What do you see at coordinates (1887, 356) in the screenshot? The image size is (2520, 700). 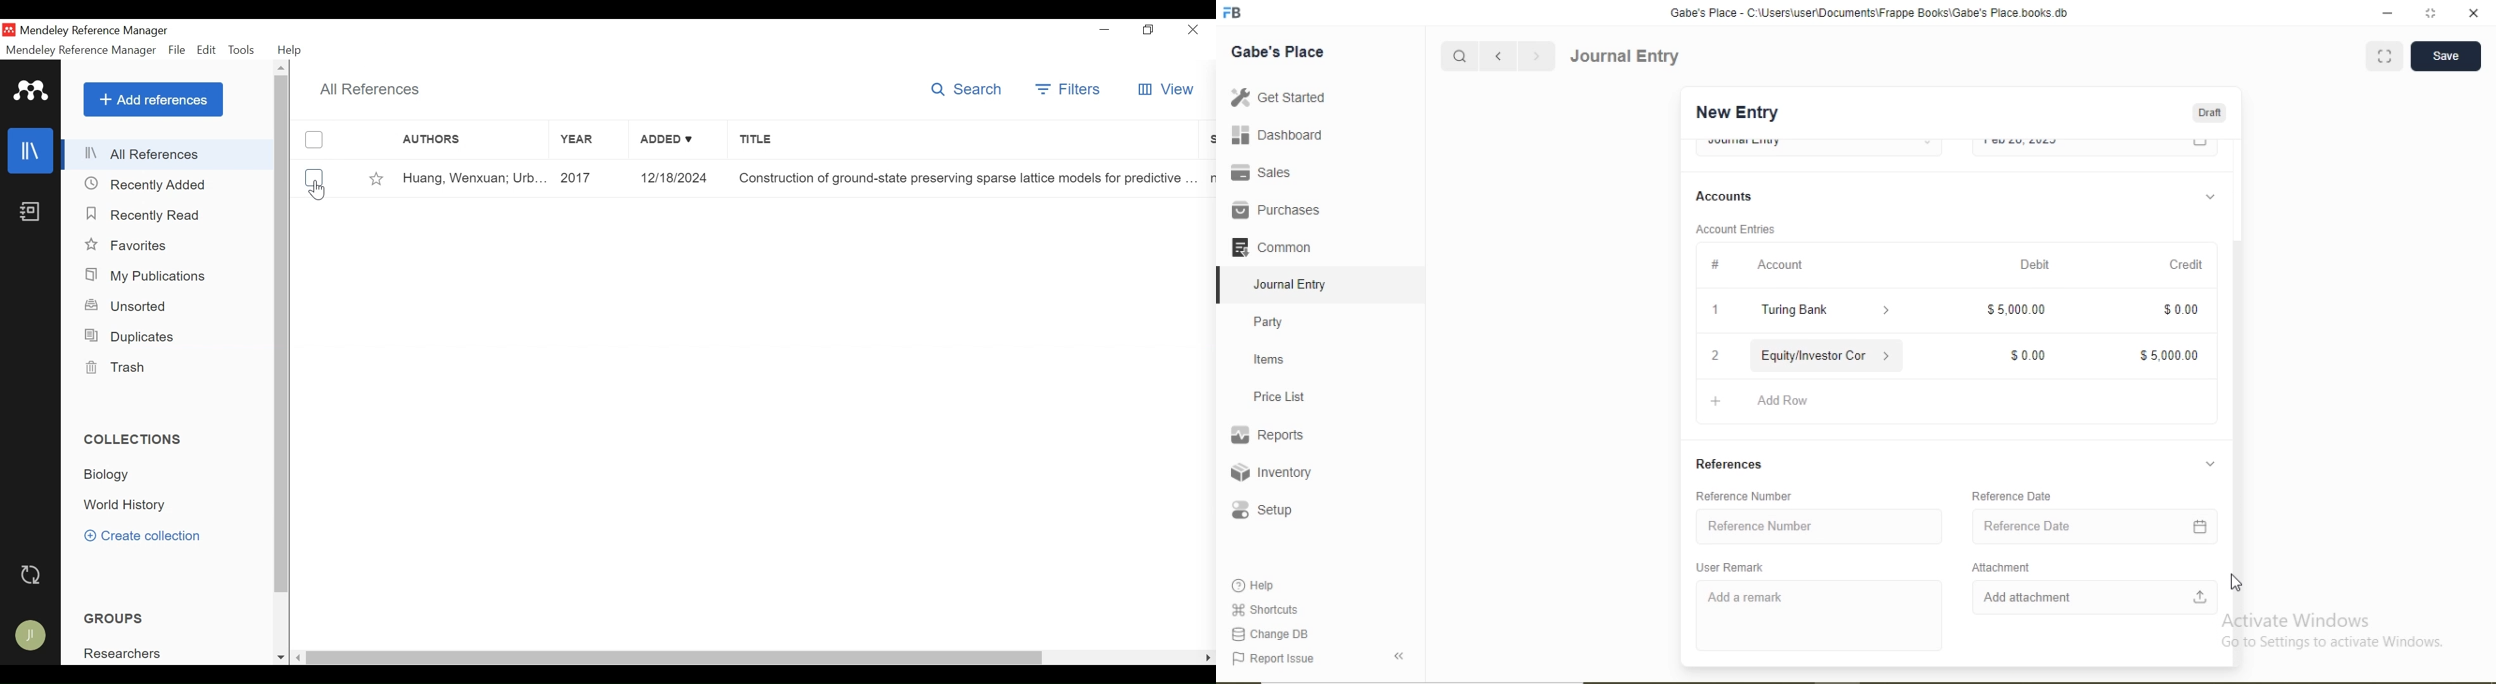 I see `Dropdown` at bounding box center [1887, 356].